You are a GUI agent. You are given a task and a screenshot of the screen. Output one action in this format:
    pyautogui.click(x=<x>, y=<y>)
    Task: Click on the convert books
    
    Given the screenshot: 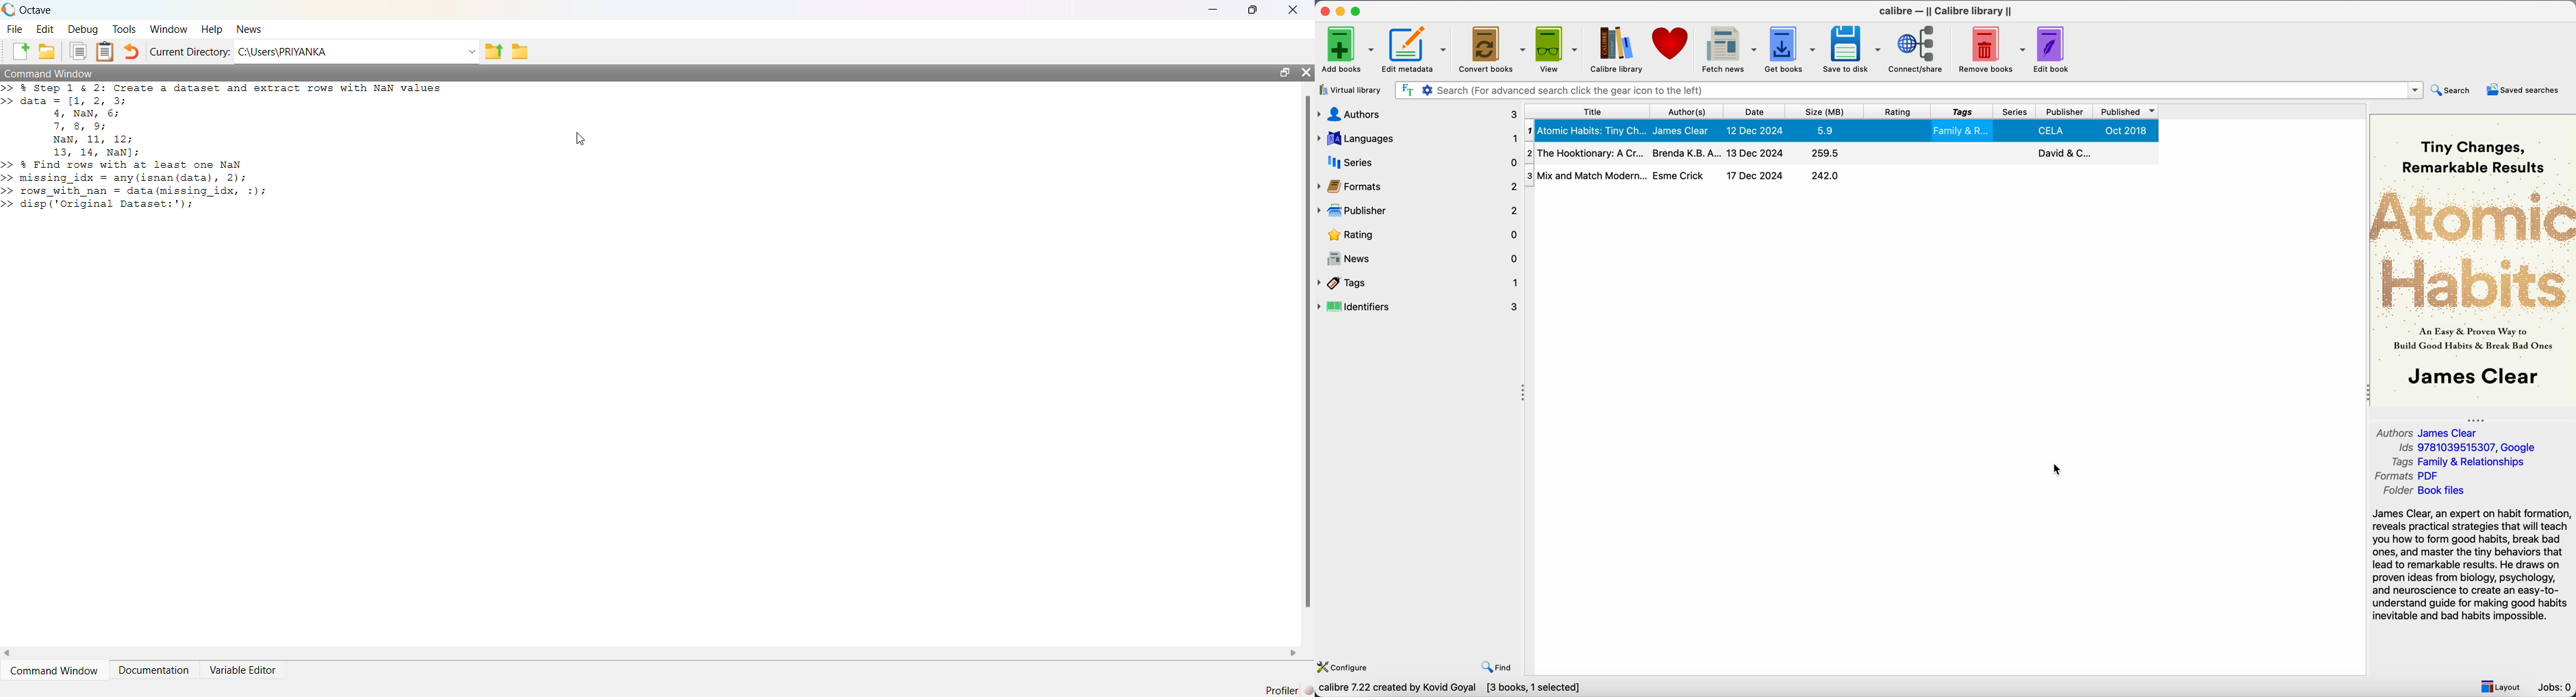 What is the action you would take?
    pyautogui.click(x=1491, y=49)
    